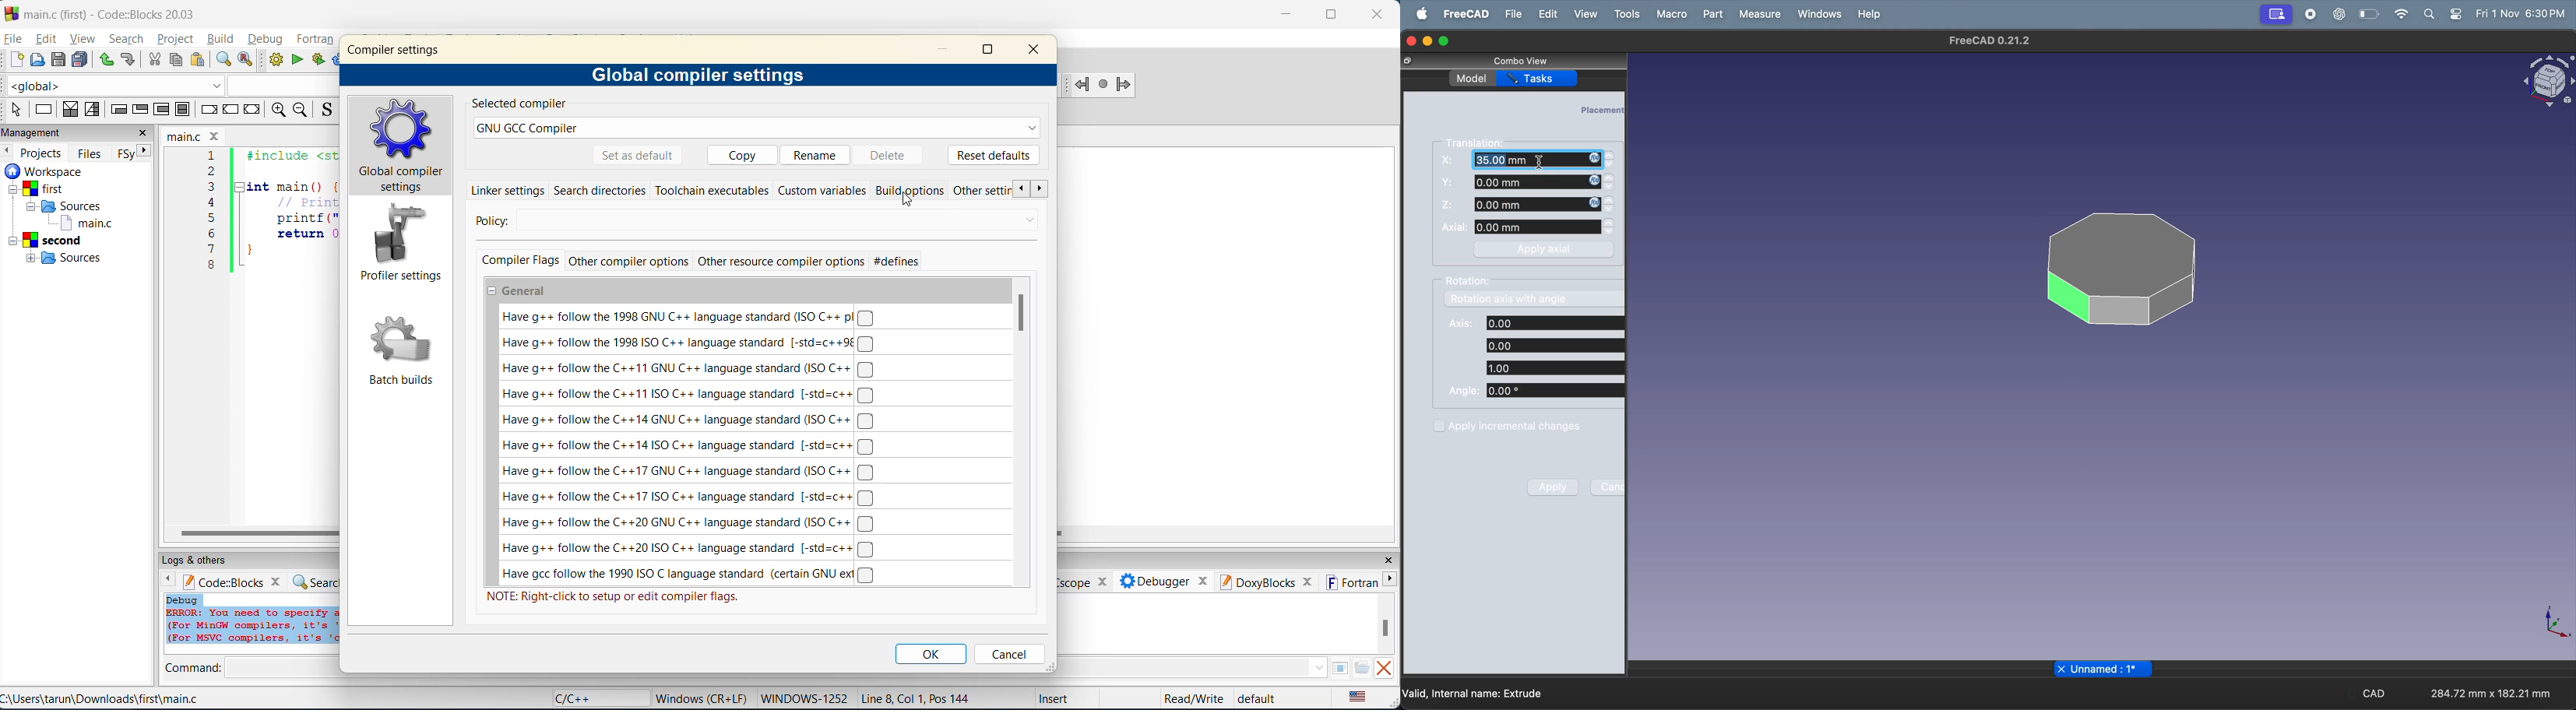  I want to click on X: 35.00 mm, so click(1520, 159).